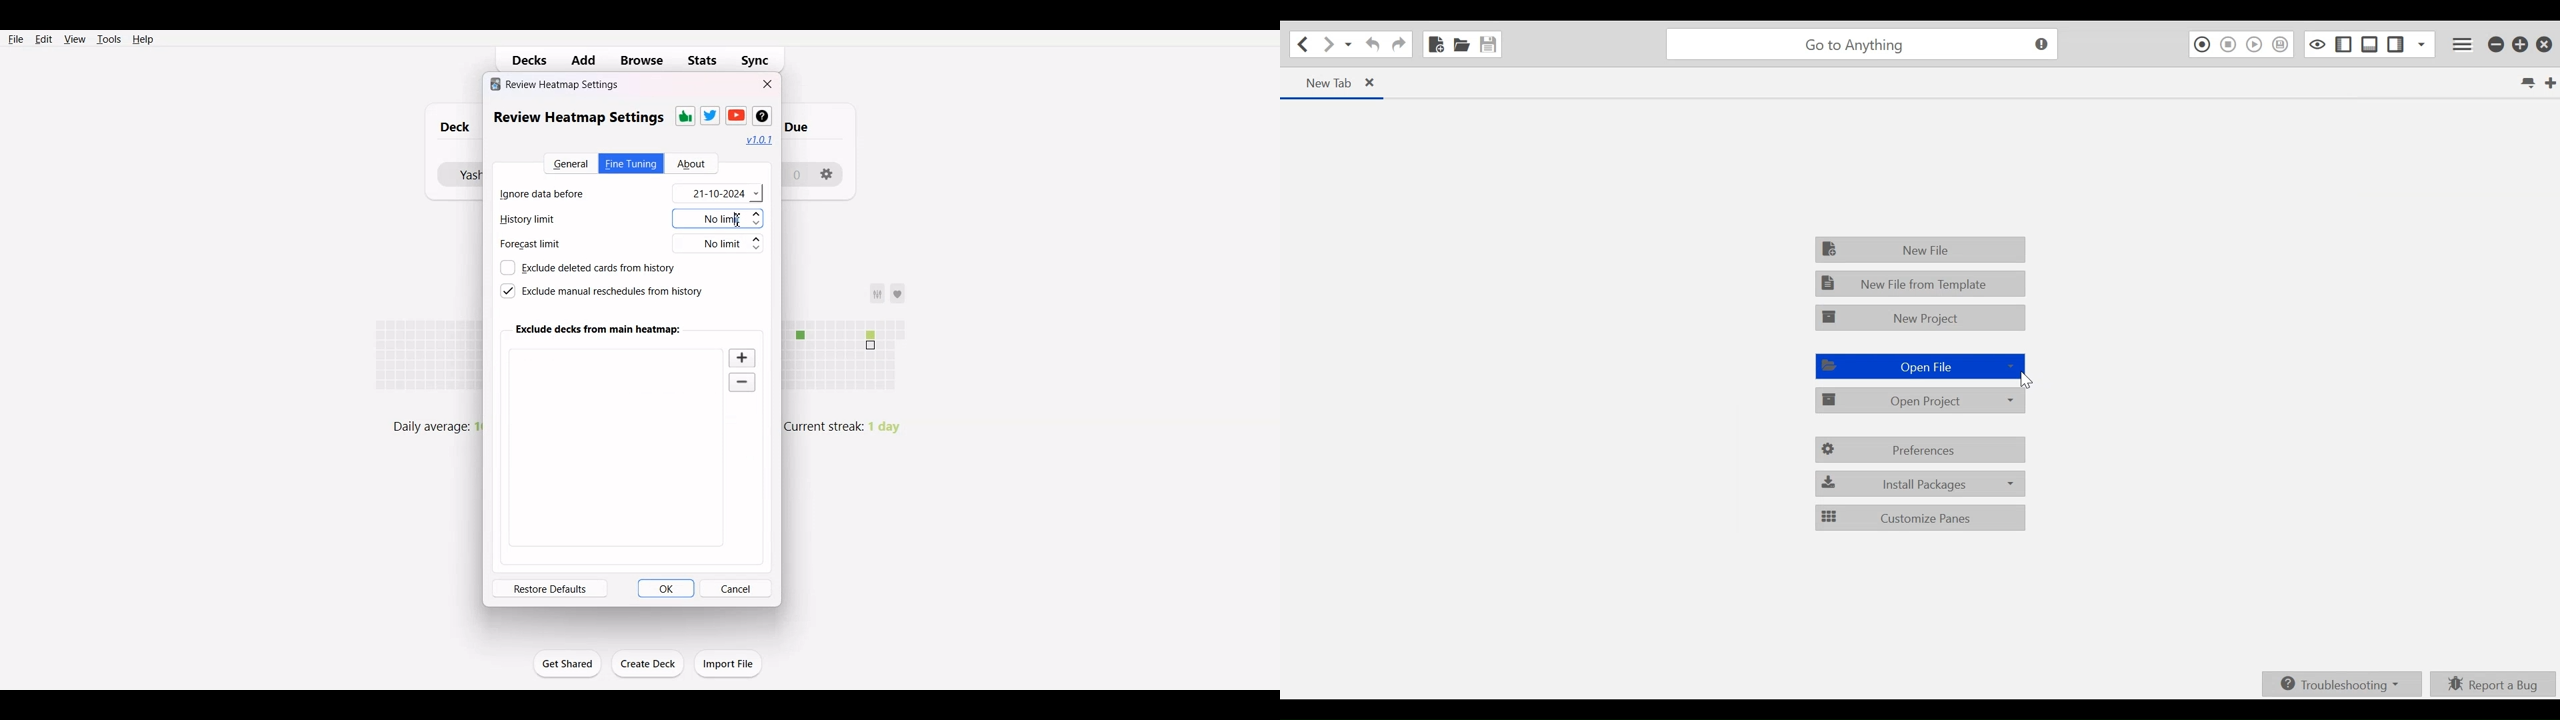  I want to click on Zoom out, so click(744, 384).